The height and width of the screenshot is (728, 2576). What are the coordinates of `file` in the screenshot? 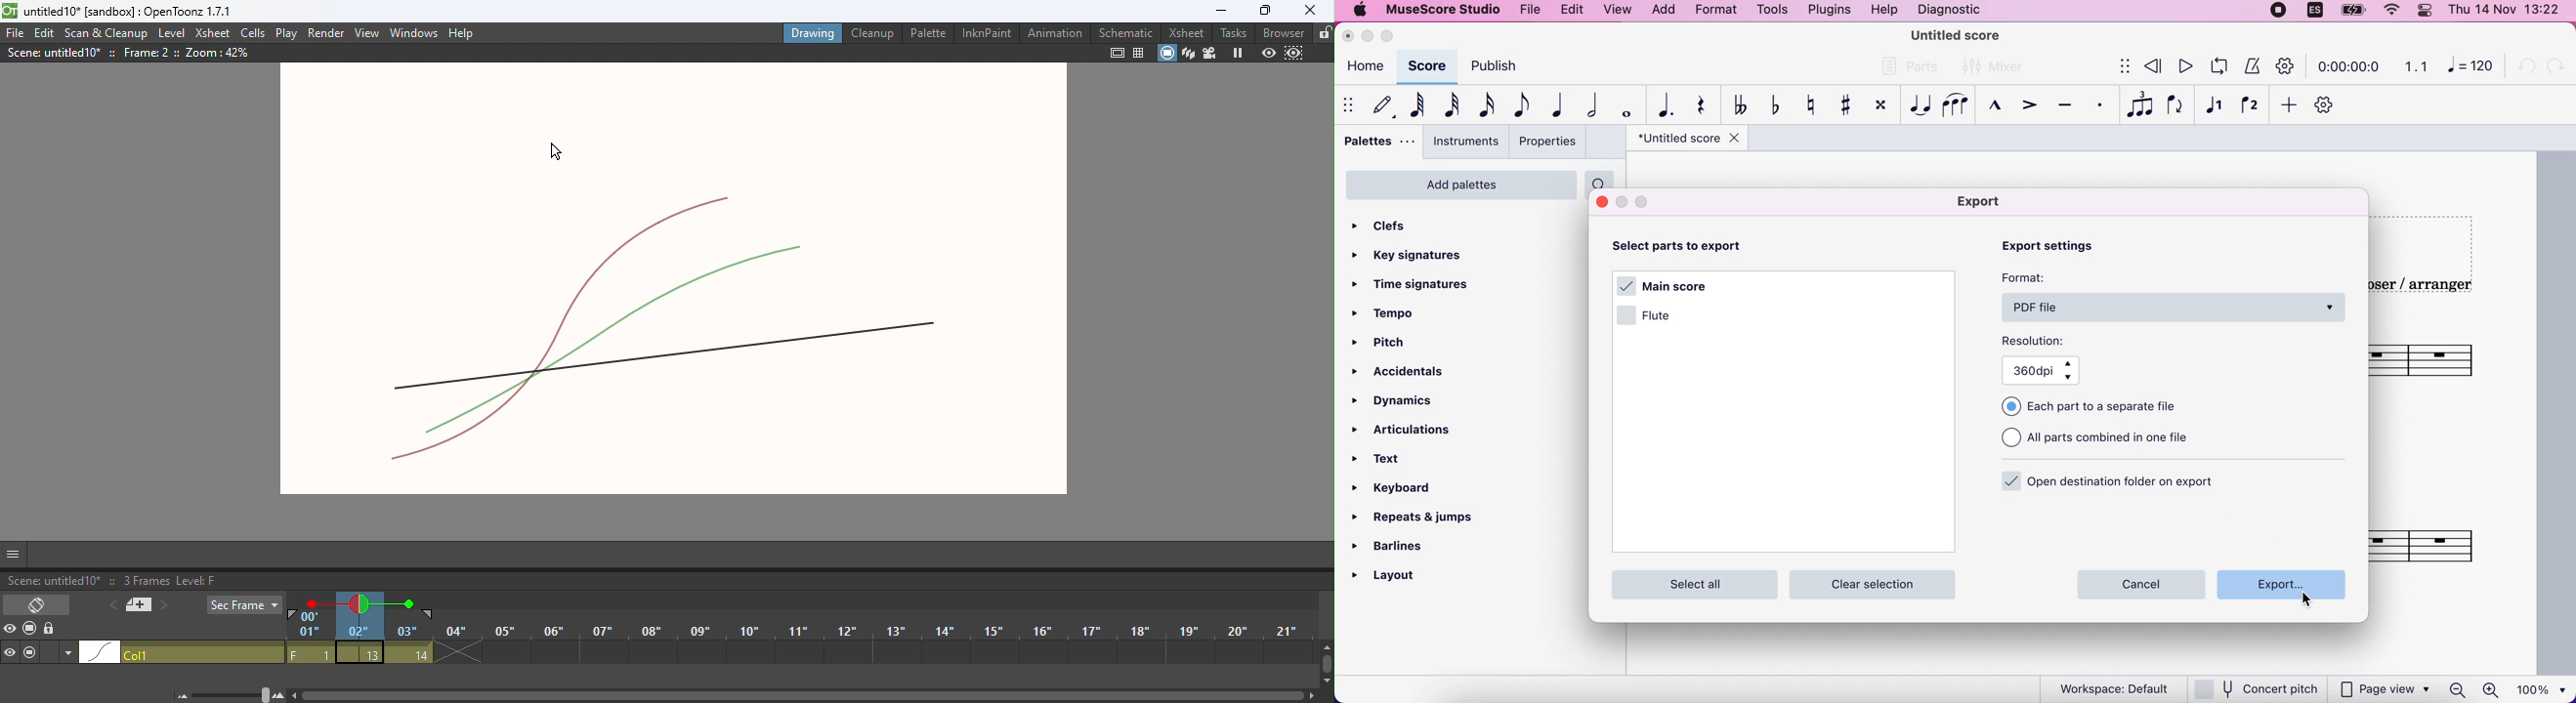 It's located at (1527, 11).